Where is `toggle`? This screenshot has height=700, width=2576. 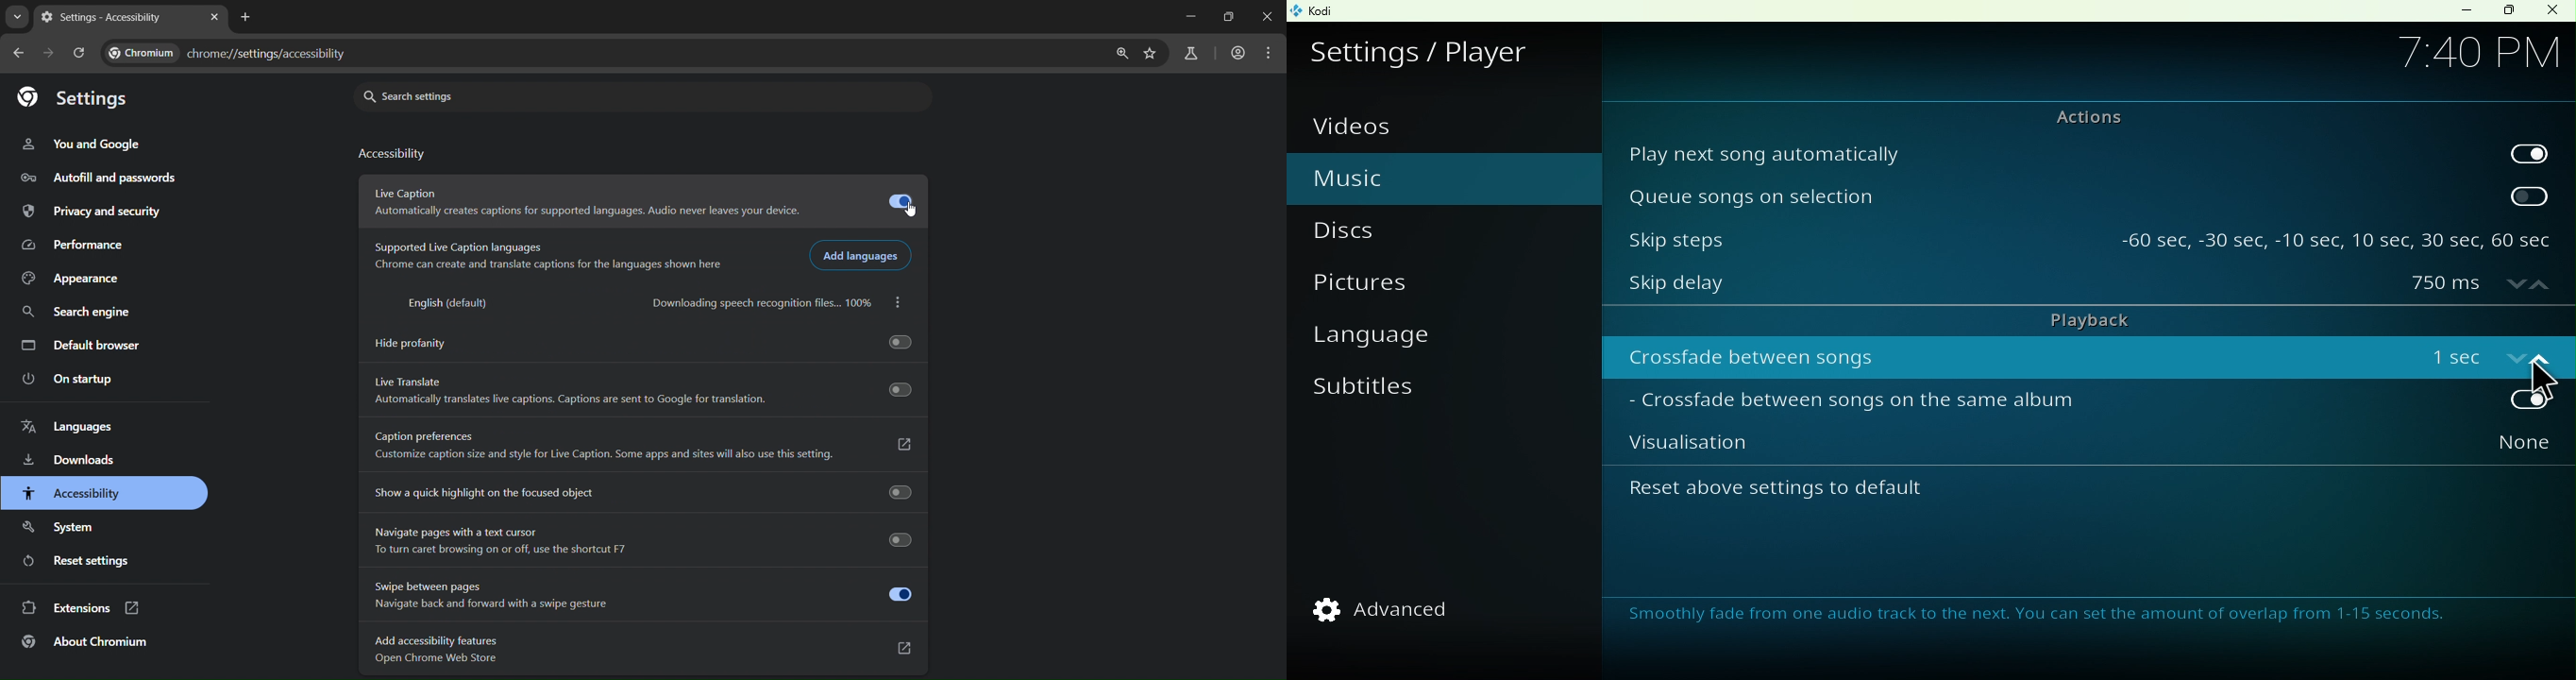 toggle is located at coordinates (2529, 151).